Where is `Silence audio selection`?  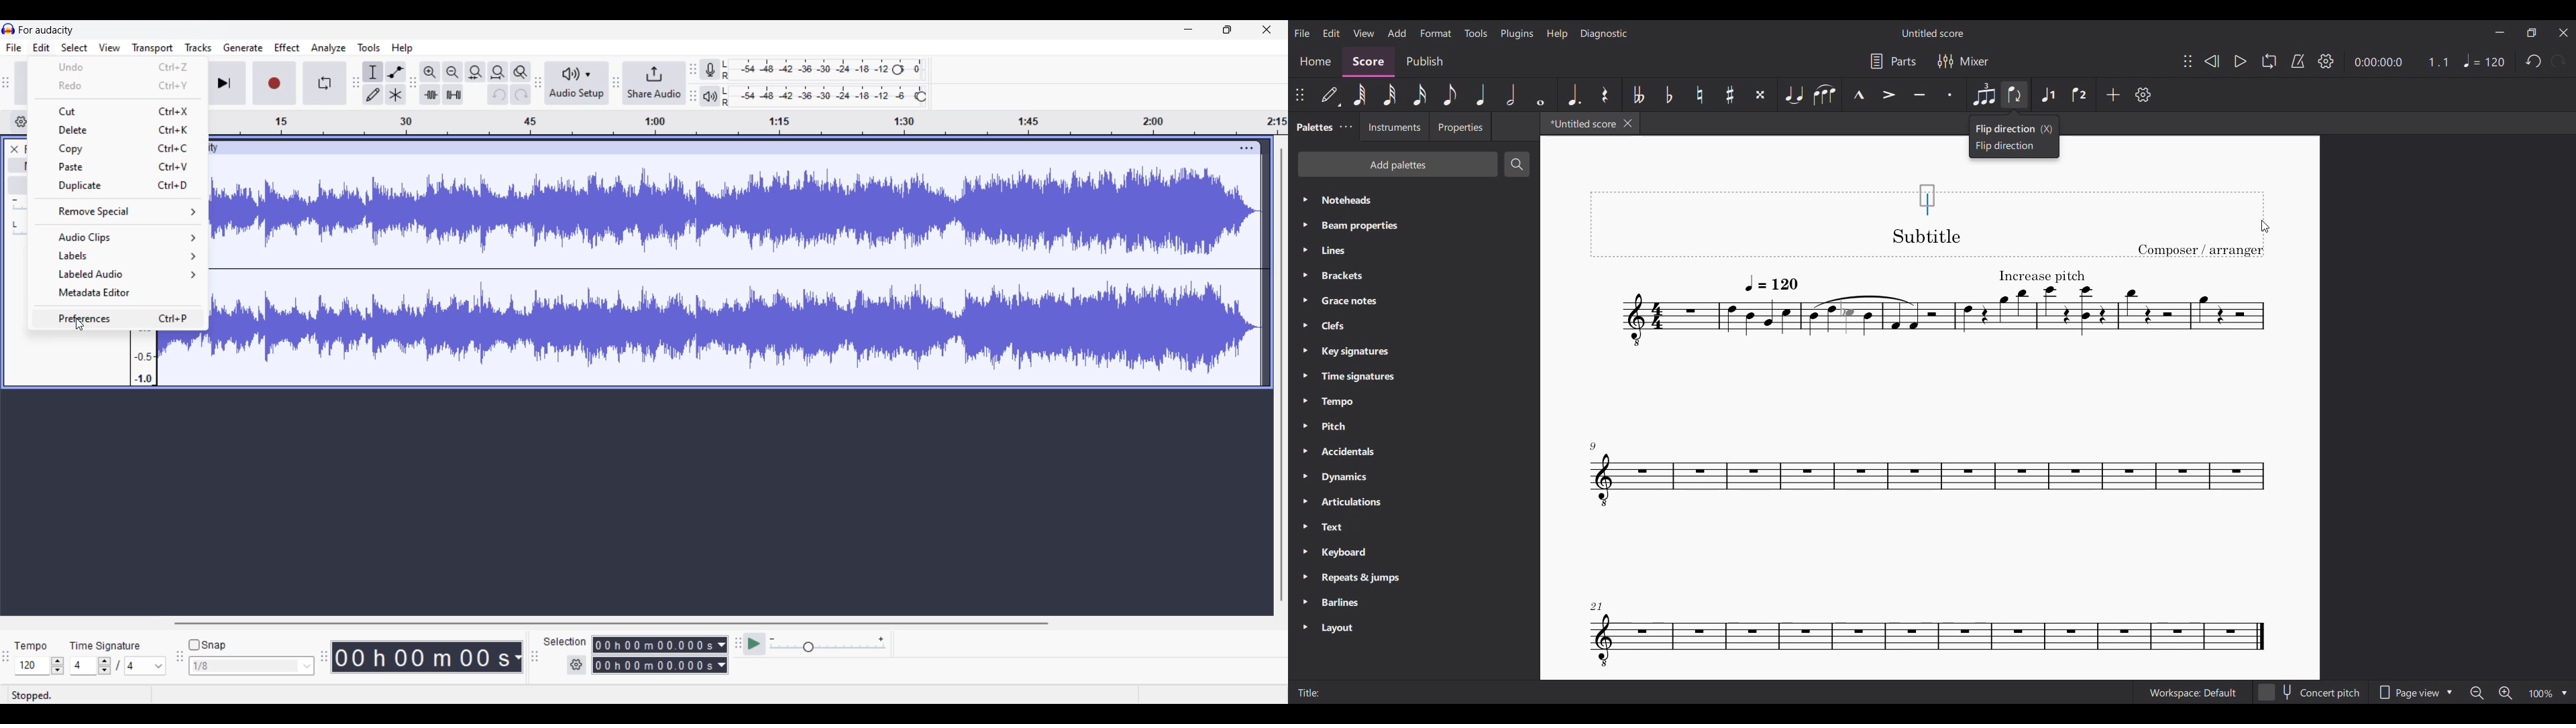
Silence audio selection is located at coordinates (453, 95).